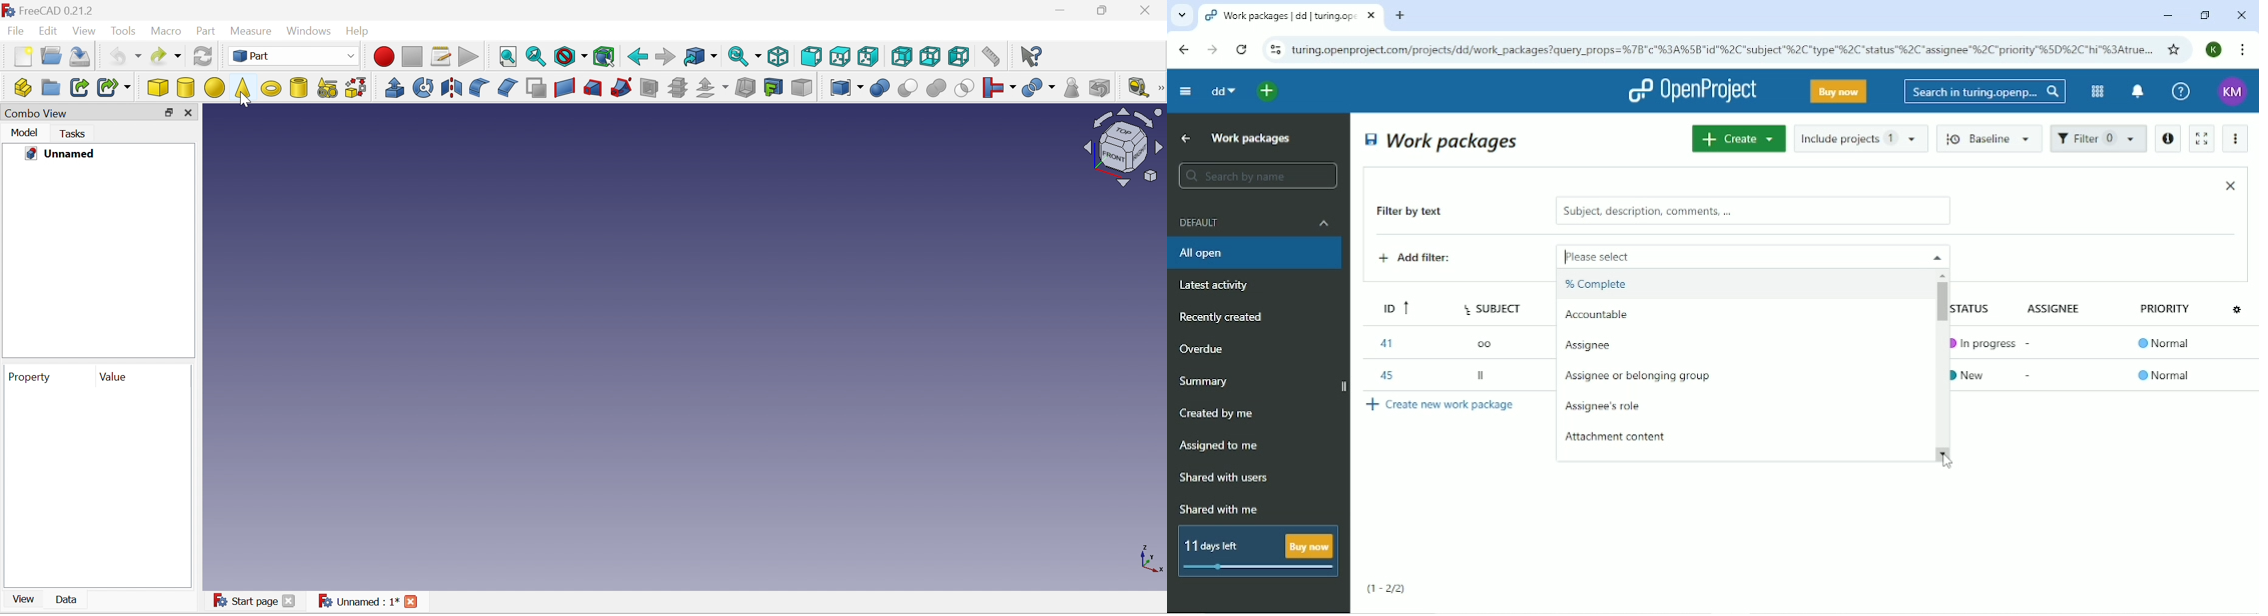  I want to click on Make face from wires, so click(535, 88).